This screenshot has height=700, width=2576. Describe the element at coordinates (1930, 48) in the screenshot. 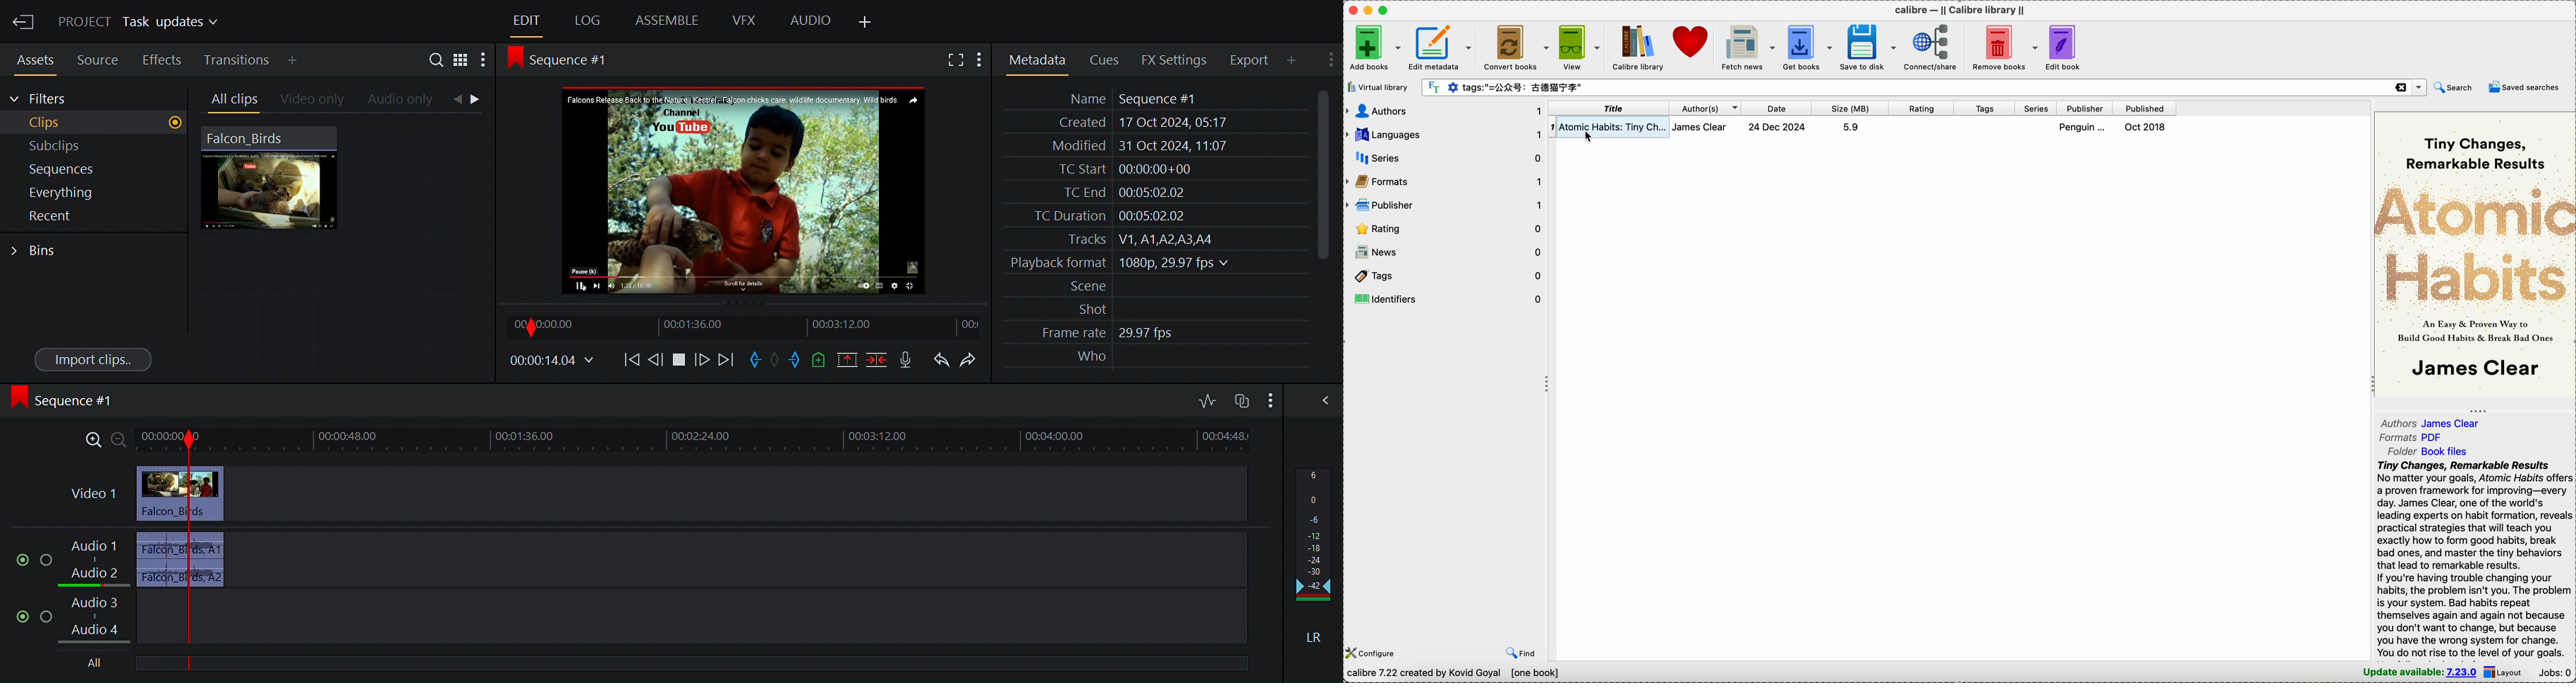

I see `connect/share` at that location.